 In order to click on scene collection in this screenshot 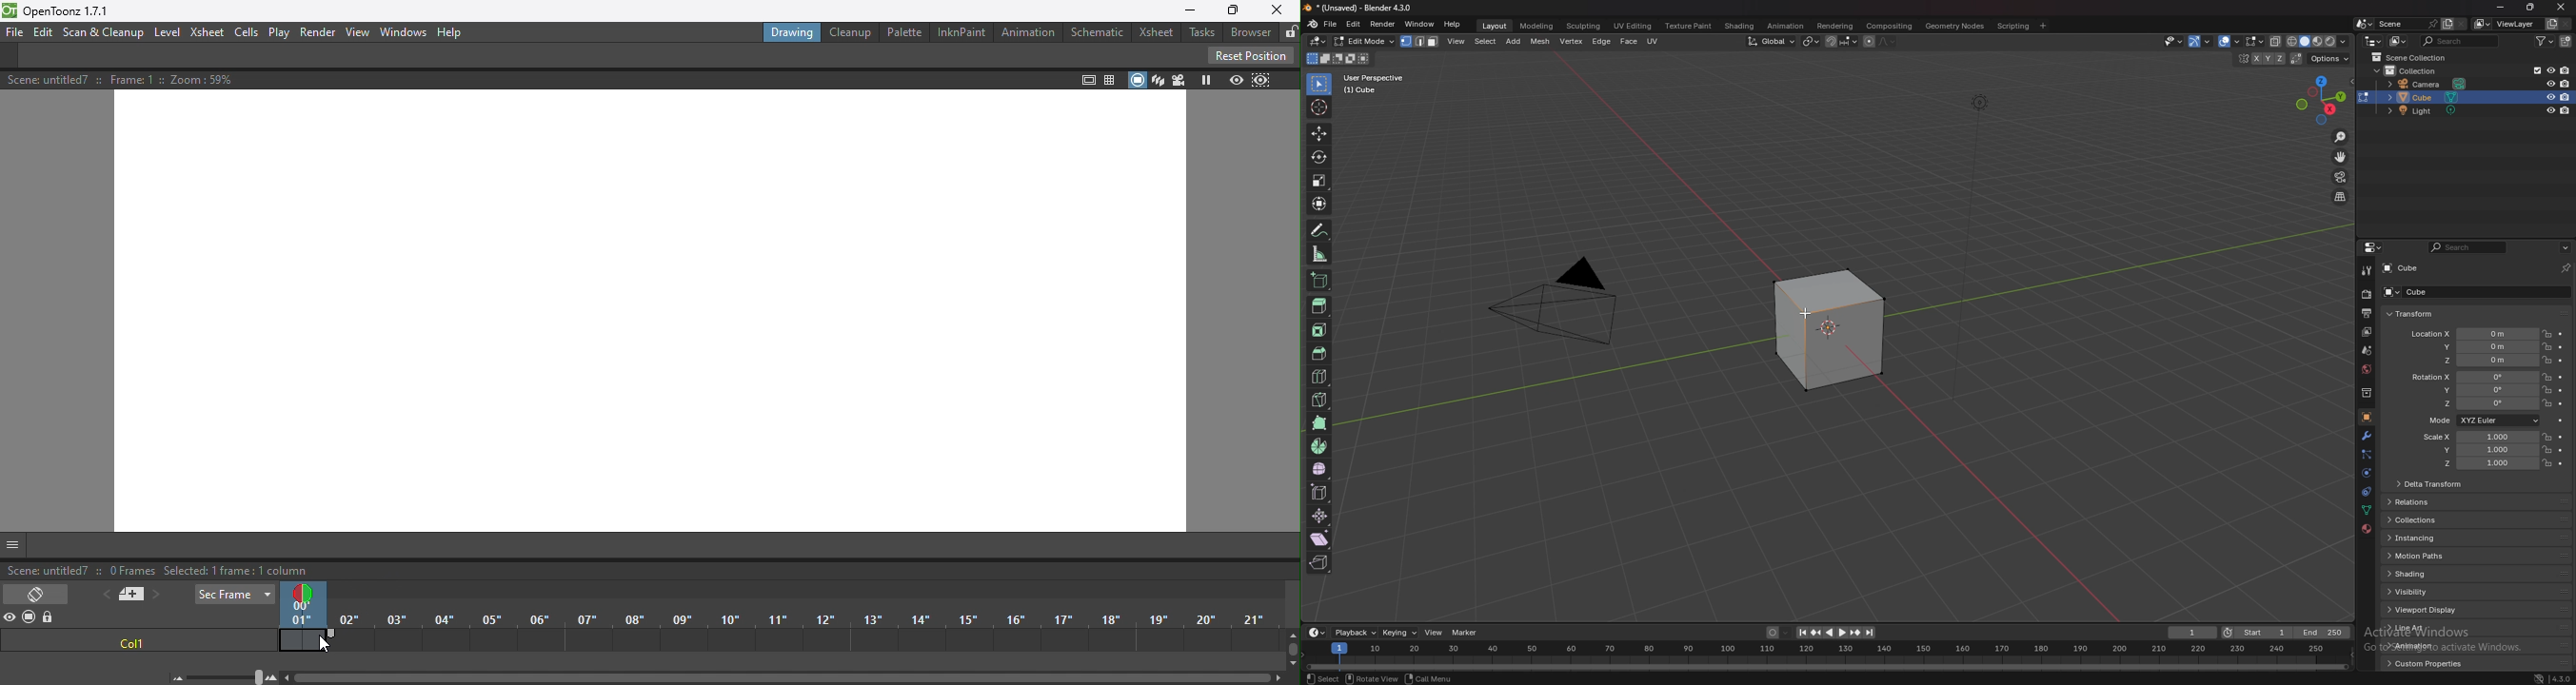, I will do `click(2411, 57)`.